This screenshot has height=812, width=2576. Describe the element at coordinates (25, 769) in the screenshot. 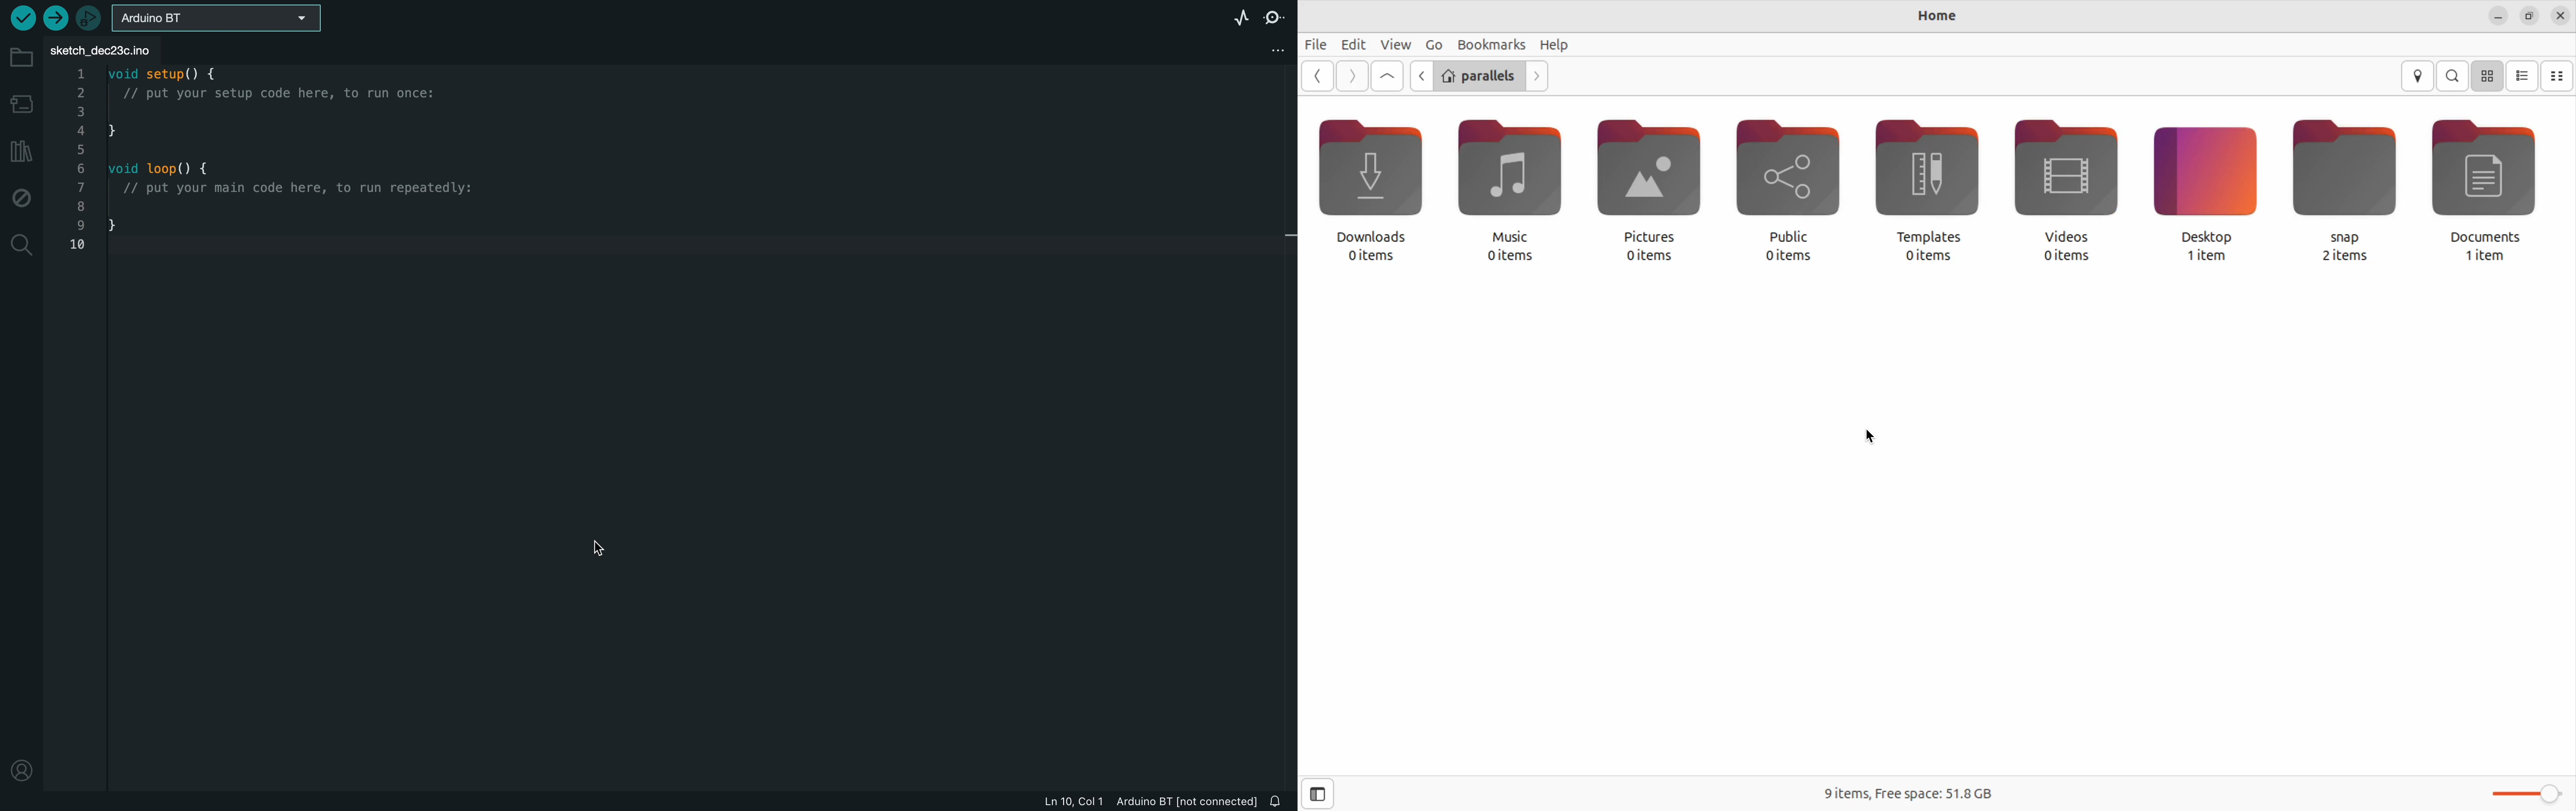

I see `profile` at that location.